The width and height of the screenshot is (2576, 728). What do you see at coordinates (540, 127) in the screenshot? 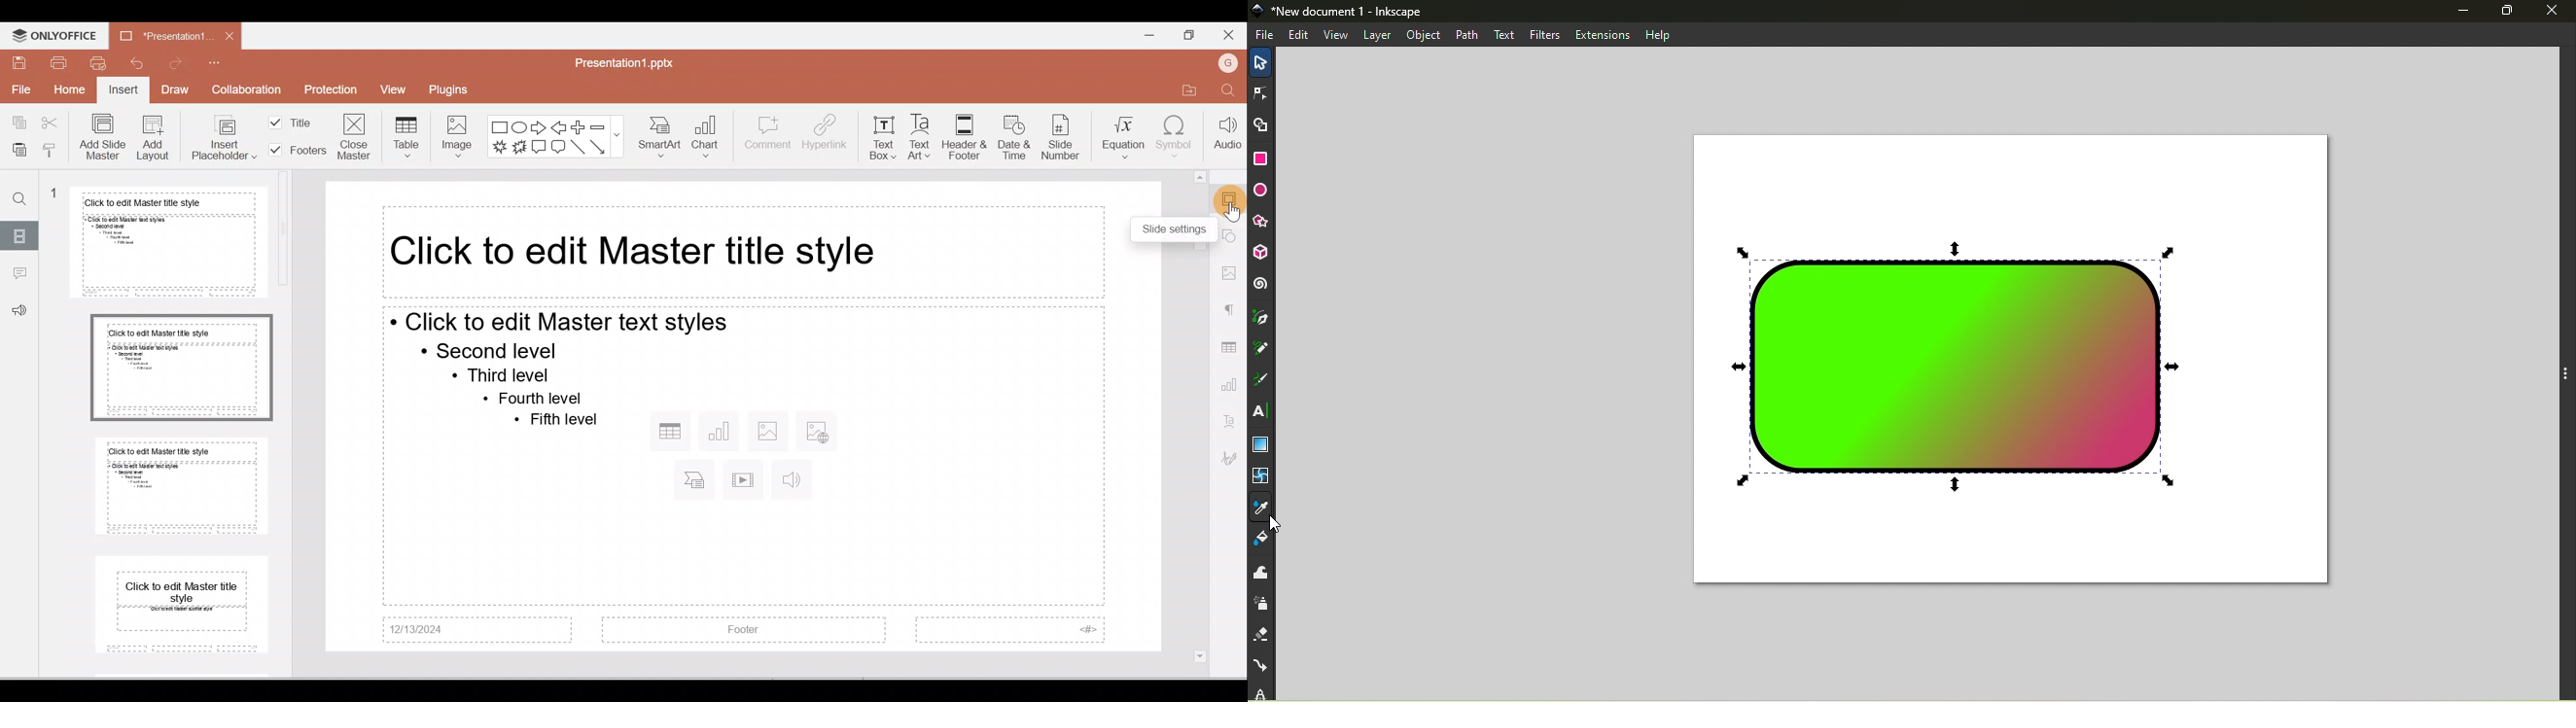
I see `Right arrow` at bounding box center [540, 127].